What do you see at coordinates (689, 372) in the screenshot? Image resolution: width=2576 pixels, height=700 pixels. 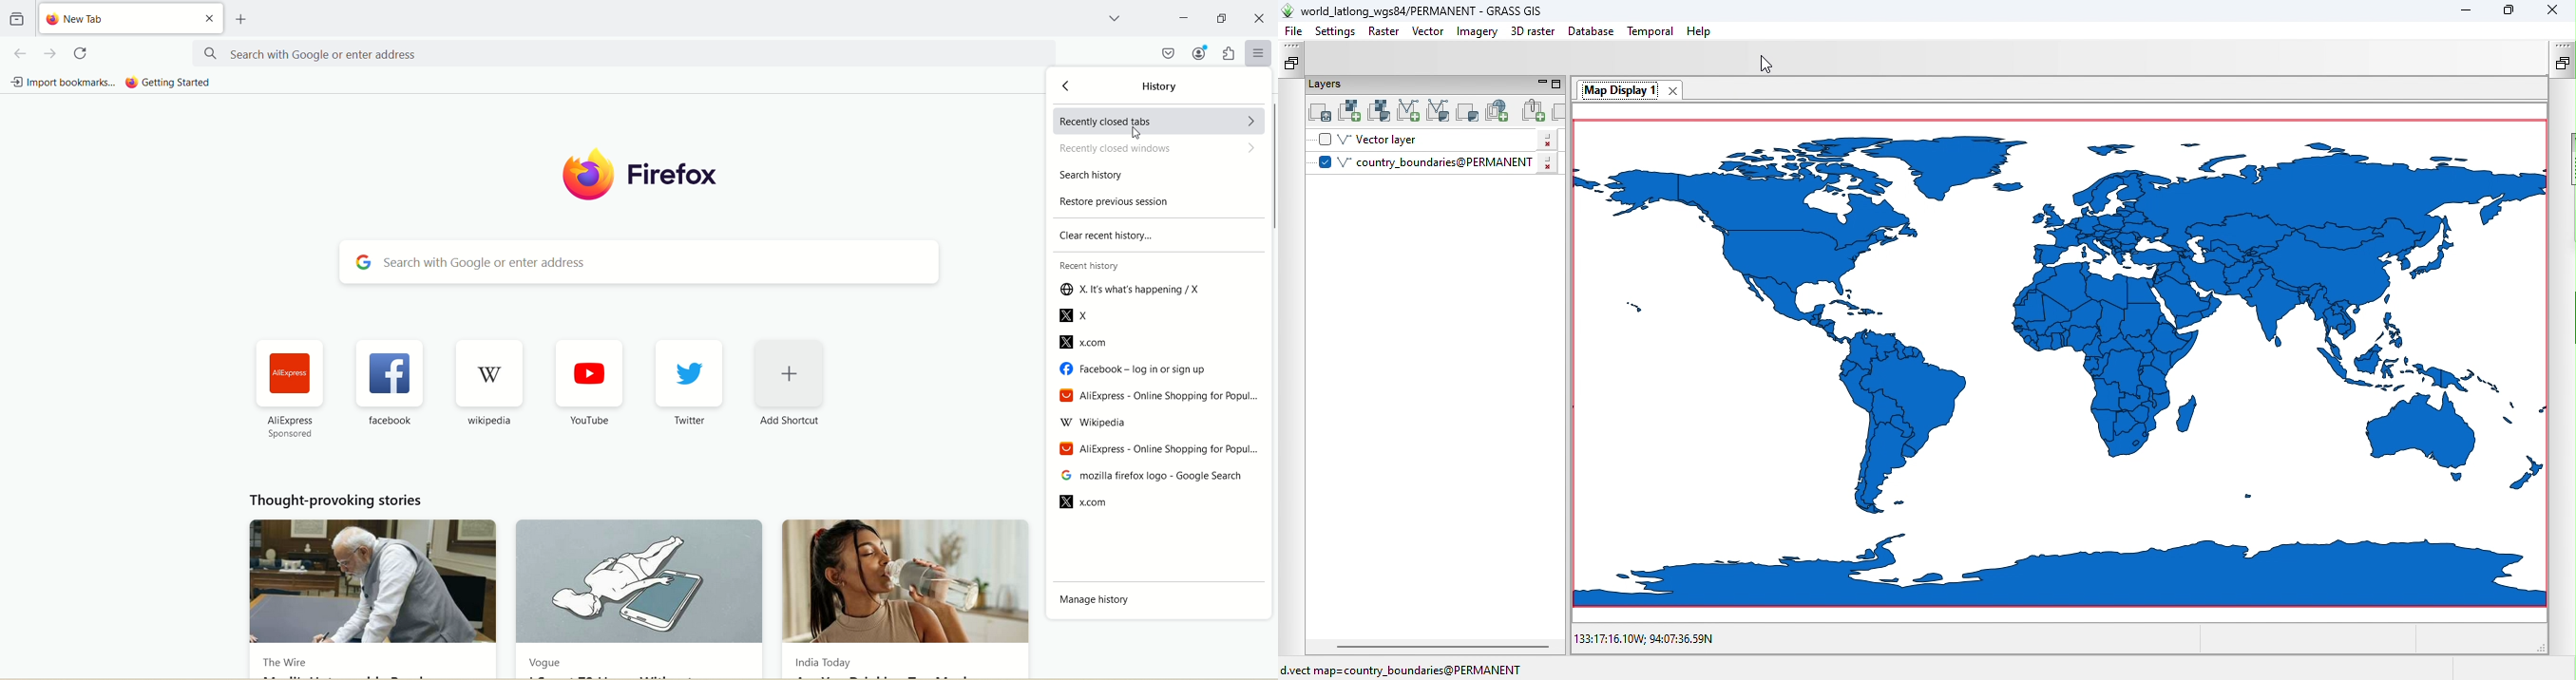 I see `twitter` at bounding box center [689, 372].